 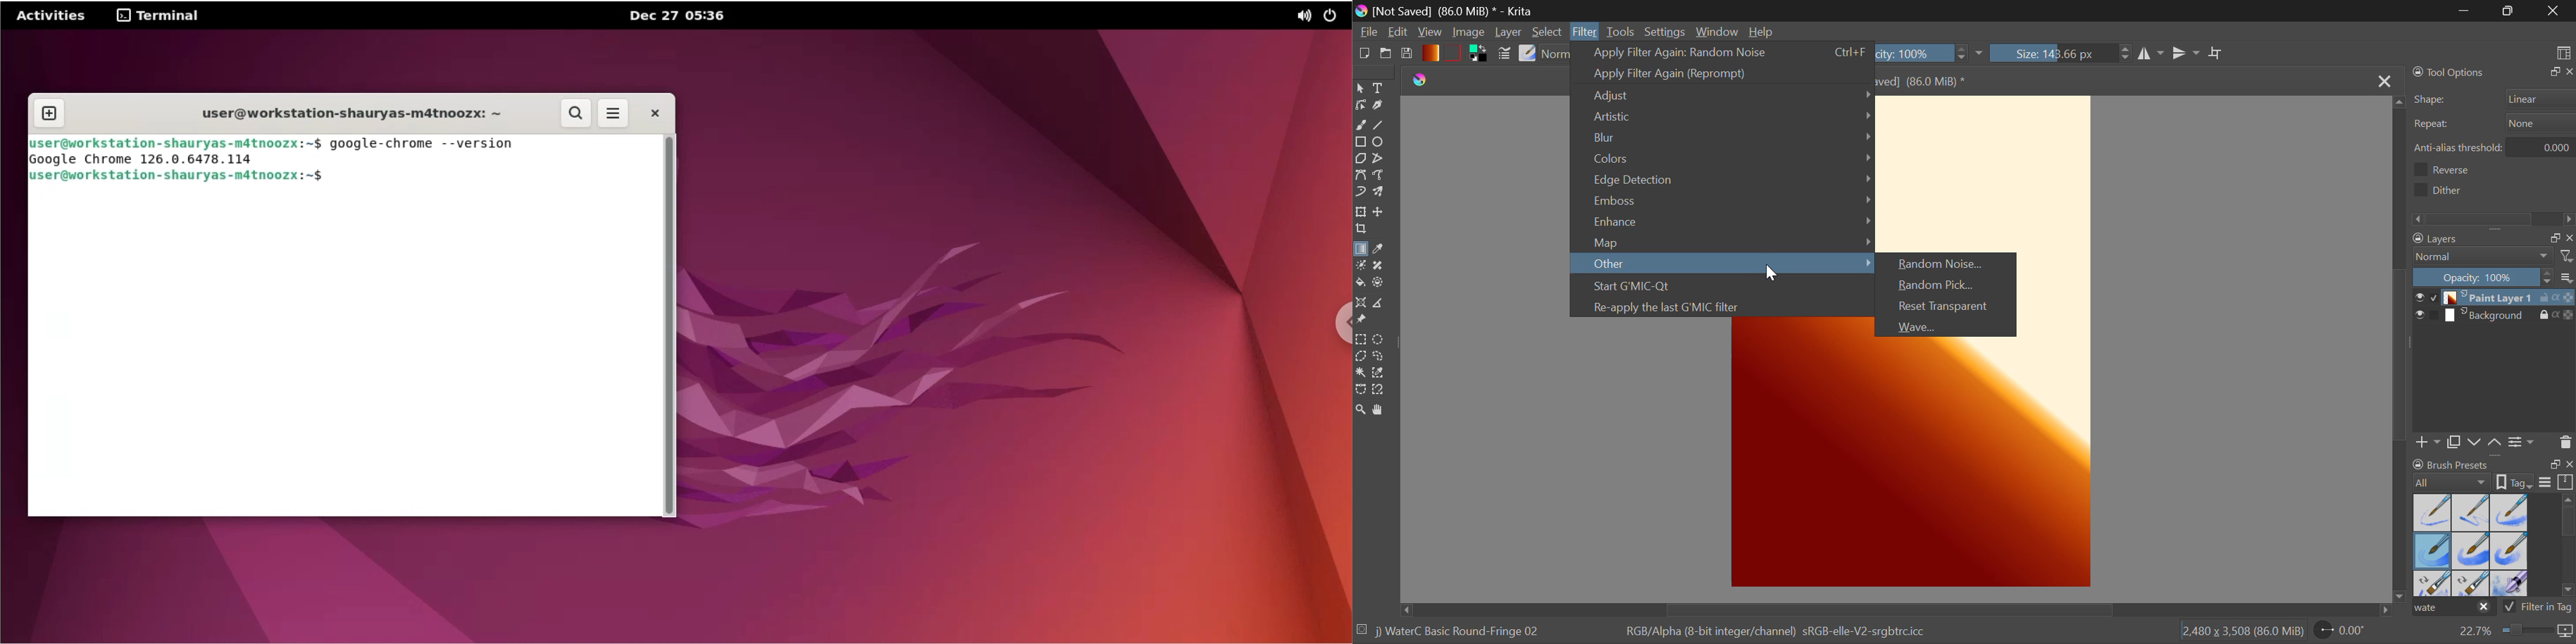 What do you see at coordinates (2569, 298) in the screenshot?
I see `color scale` at bounding box center [2569, 298].